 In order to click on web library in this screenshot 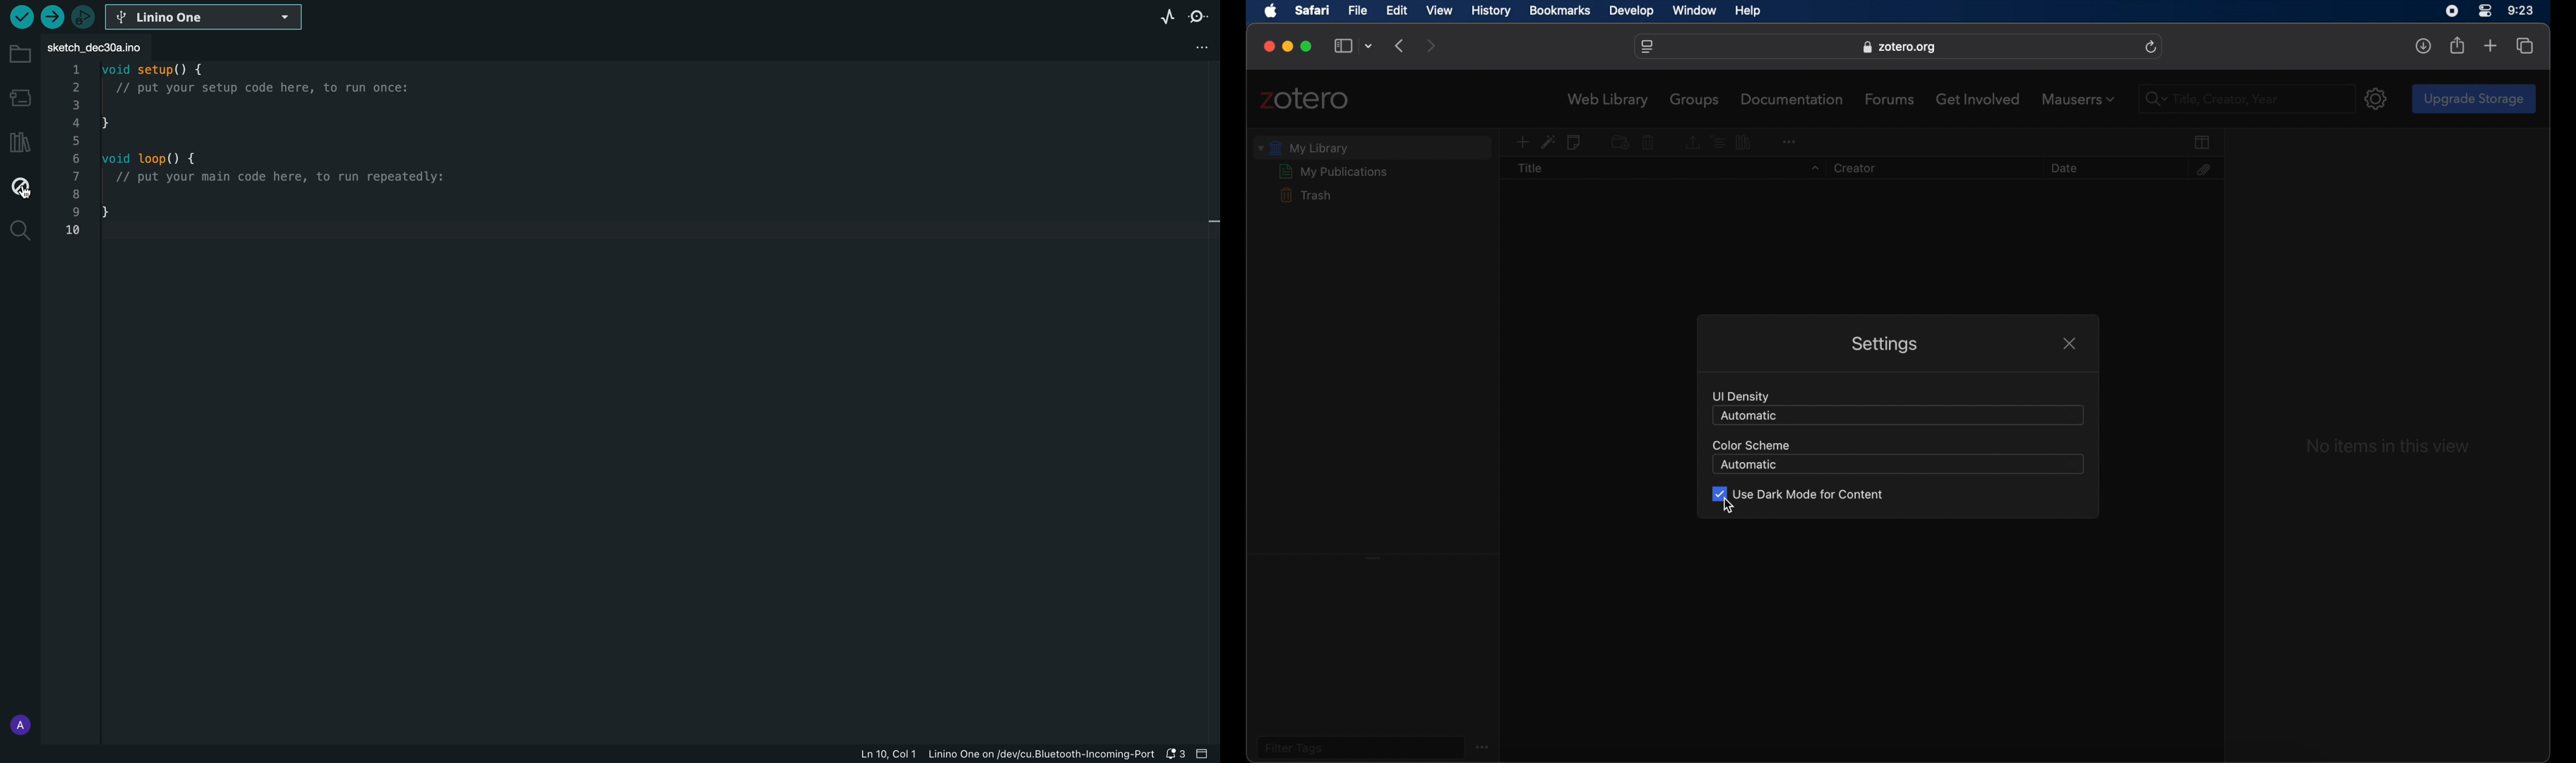, I will do `click(1609, 100)`.